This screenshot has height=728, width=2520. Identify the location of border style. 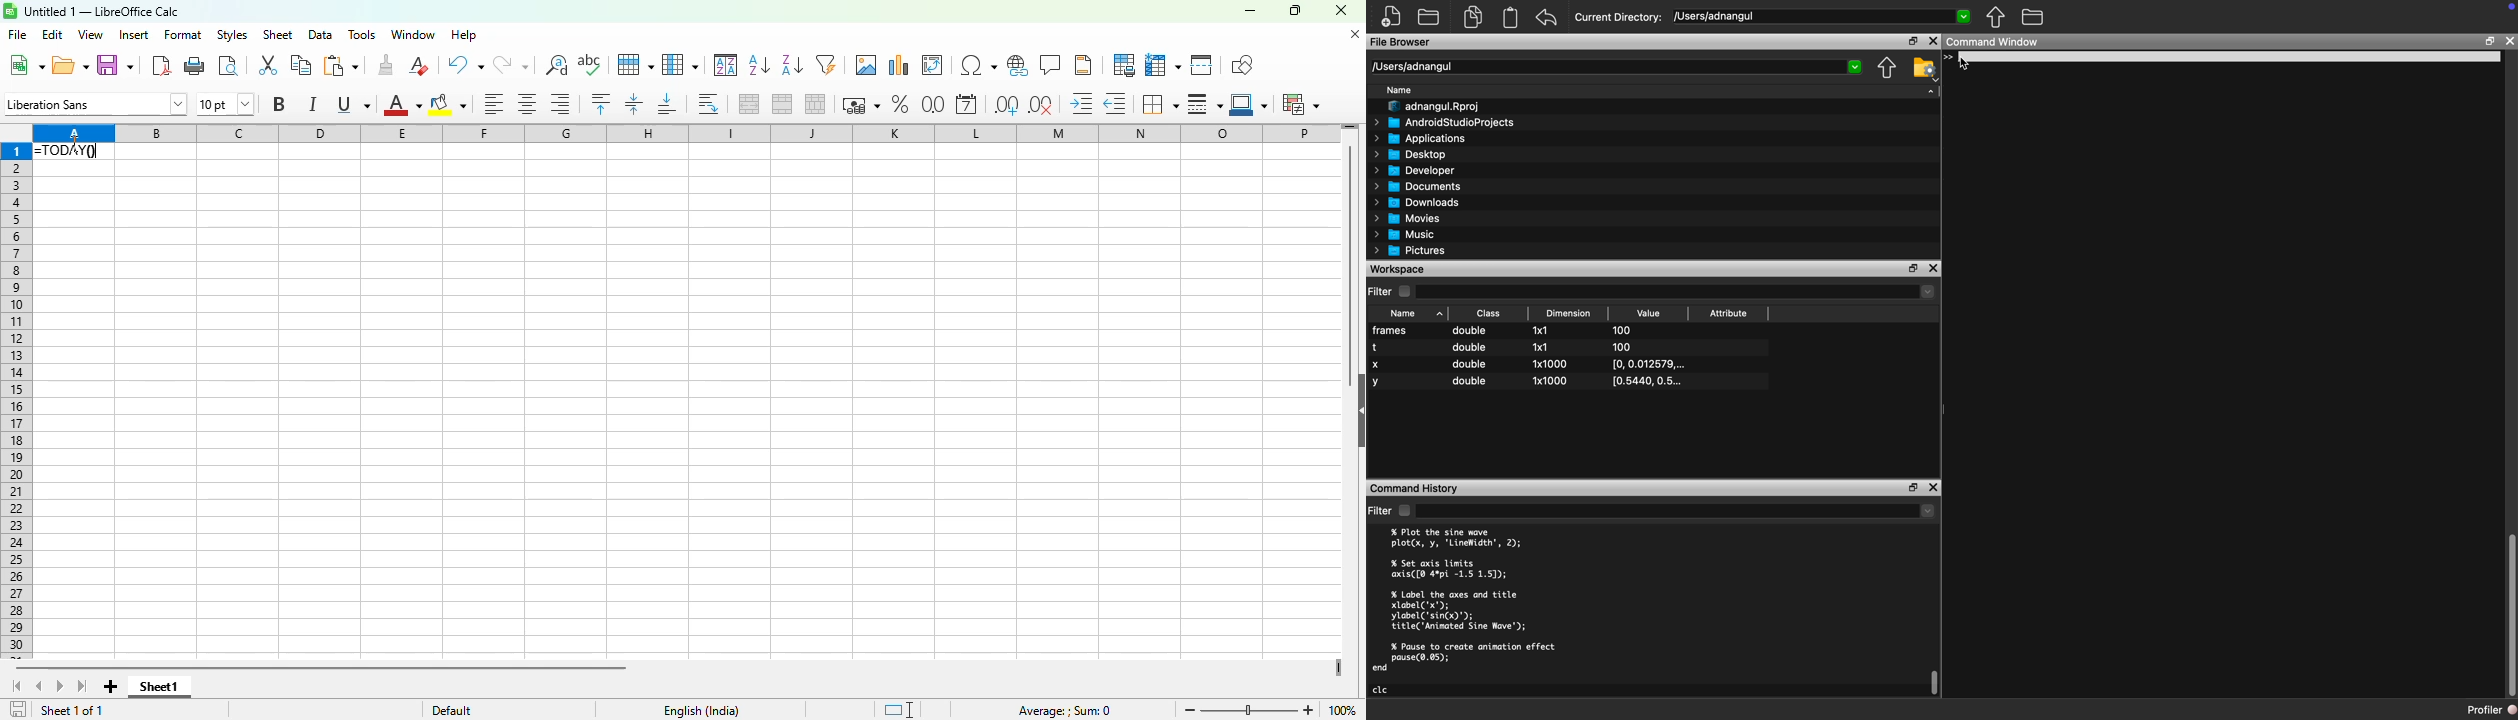
(1205, 105).